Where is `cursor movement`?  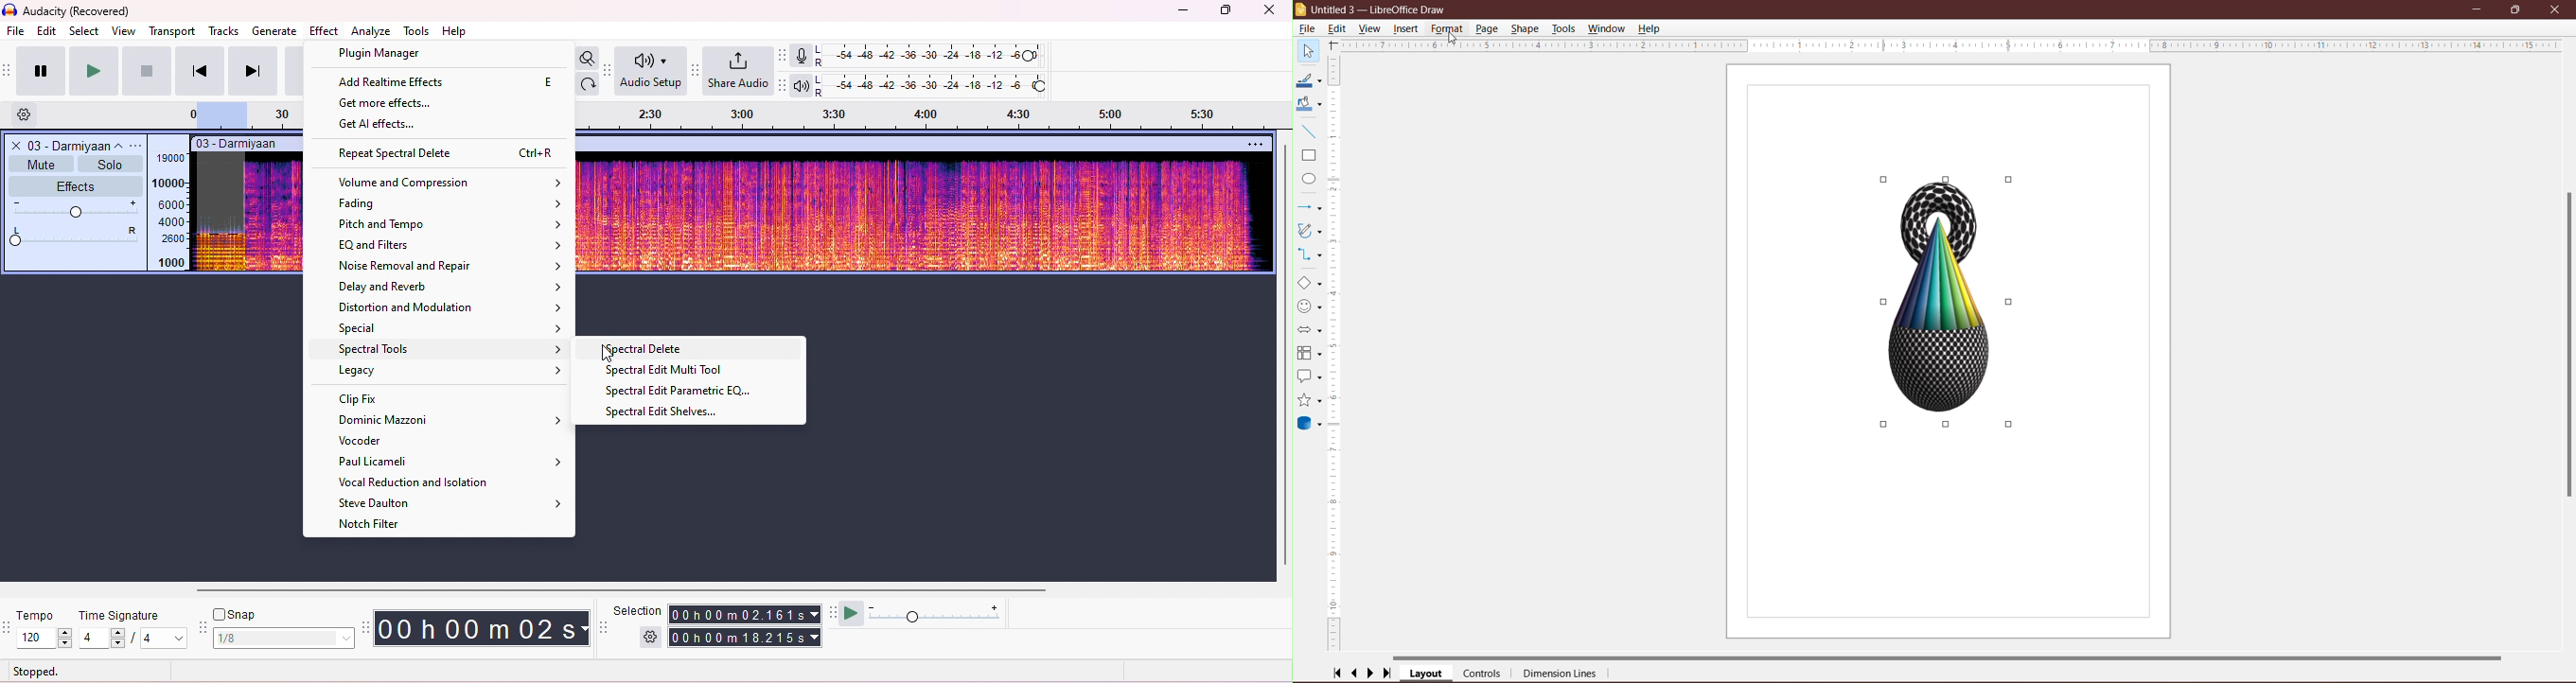
cursor movement is located at coordinates (609, 353).